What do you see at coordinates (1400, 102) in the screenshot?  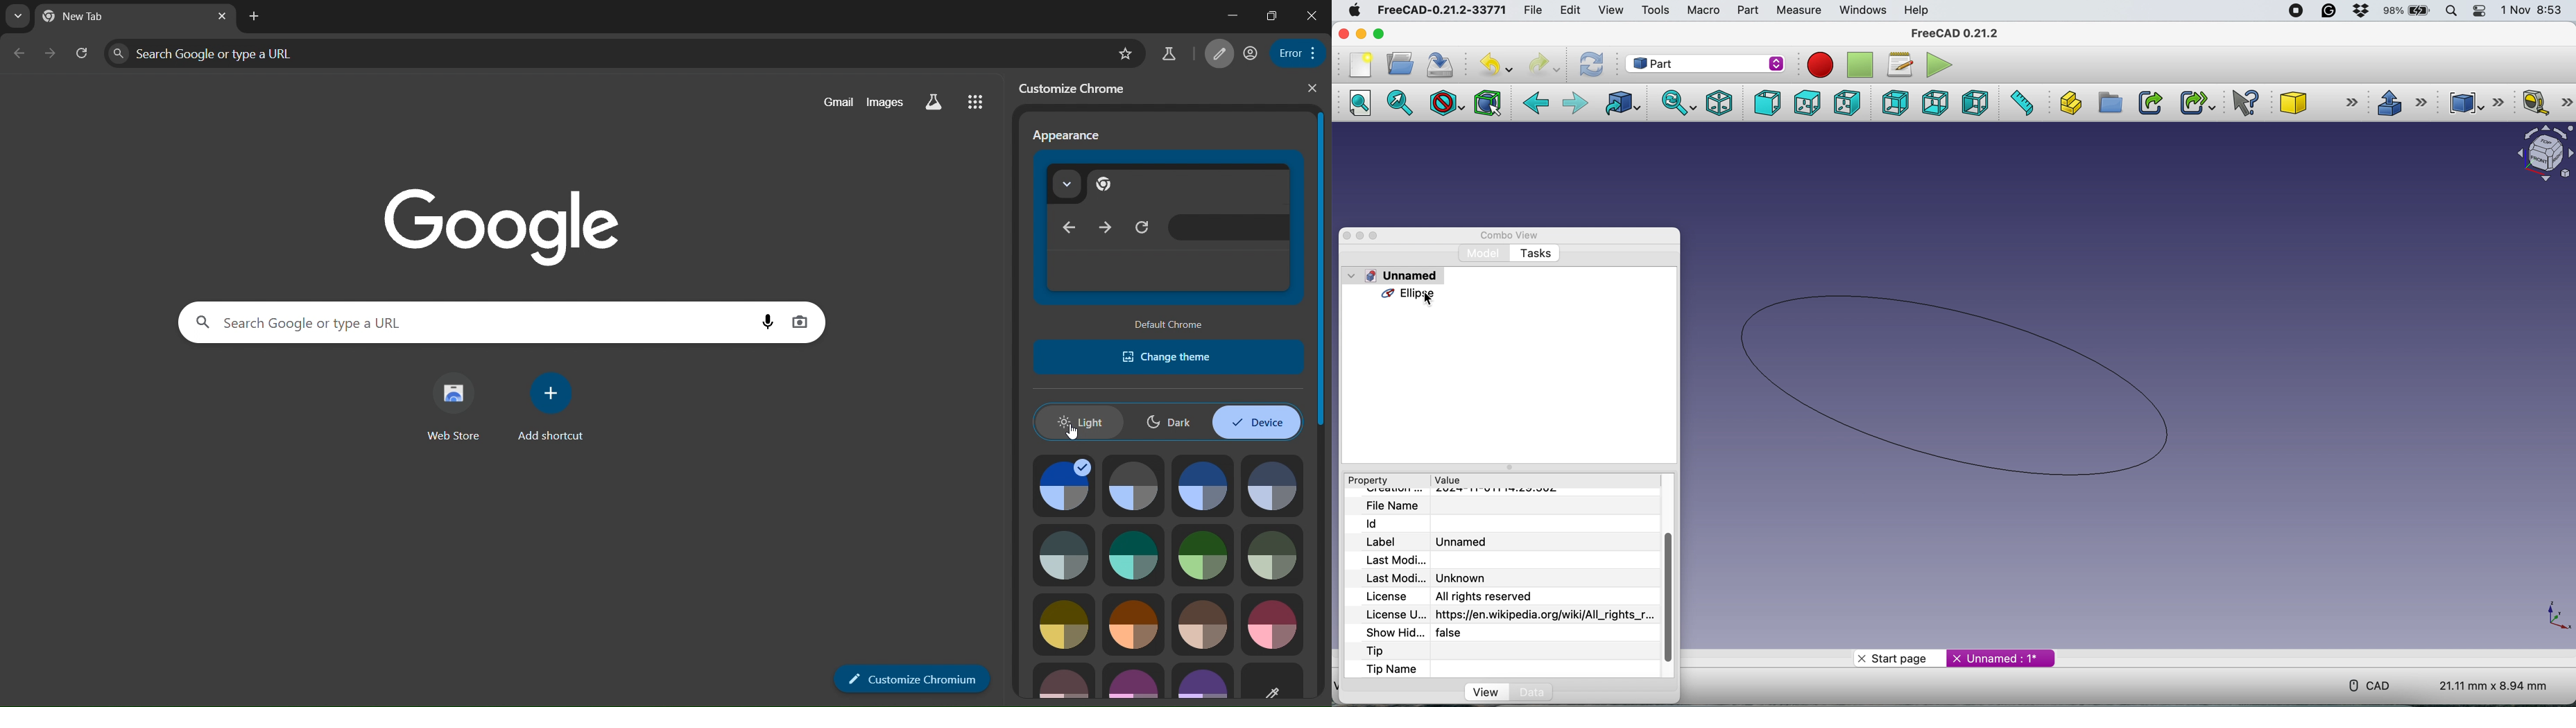 I see `fit selection` at bounding box center [1400, 102].